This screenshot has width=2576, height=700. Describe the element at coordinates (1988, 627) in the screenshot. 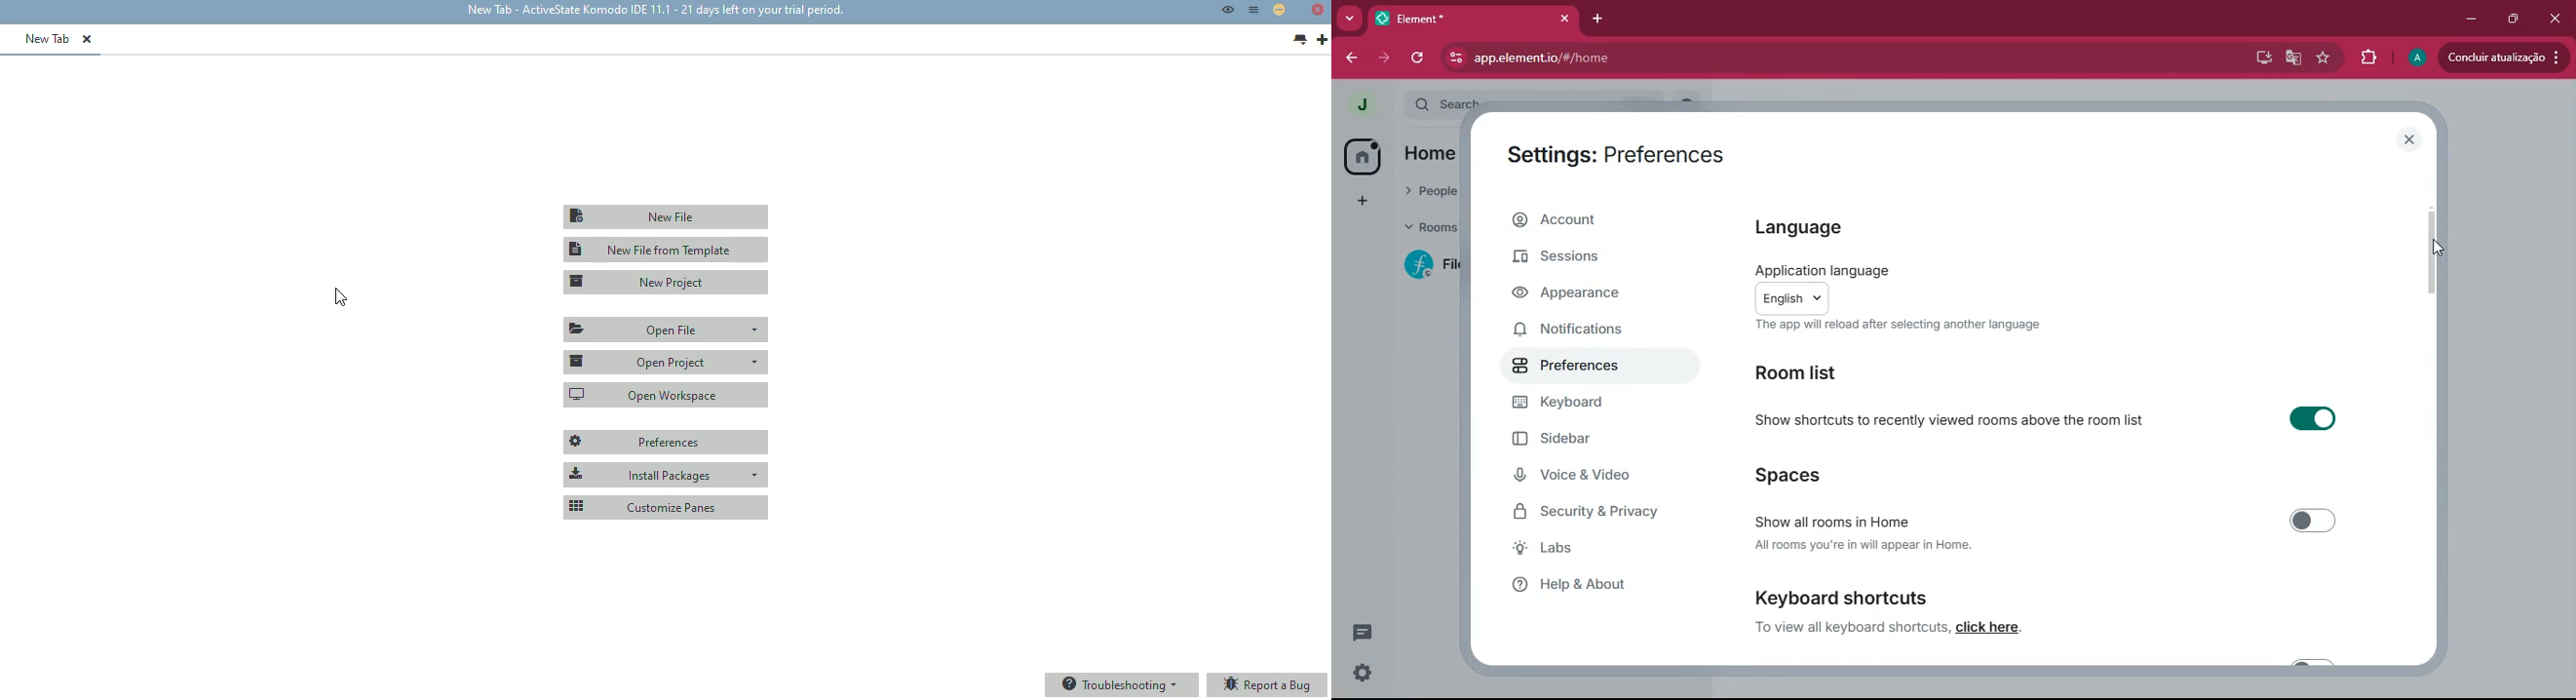

I see `click here` at that location.